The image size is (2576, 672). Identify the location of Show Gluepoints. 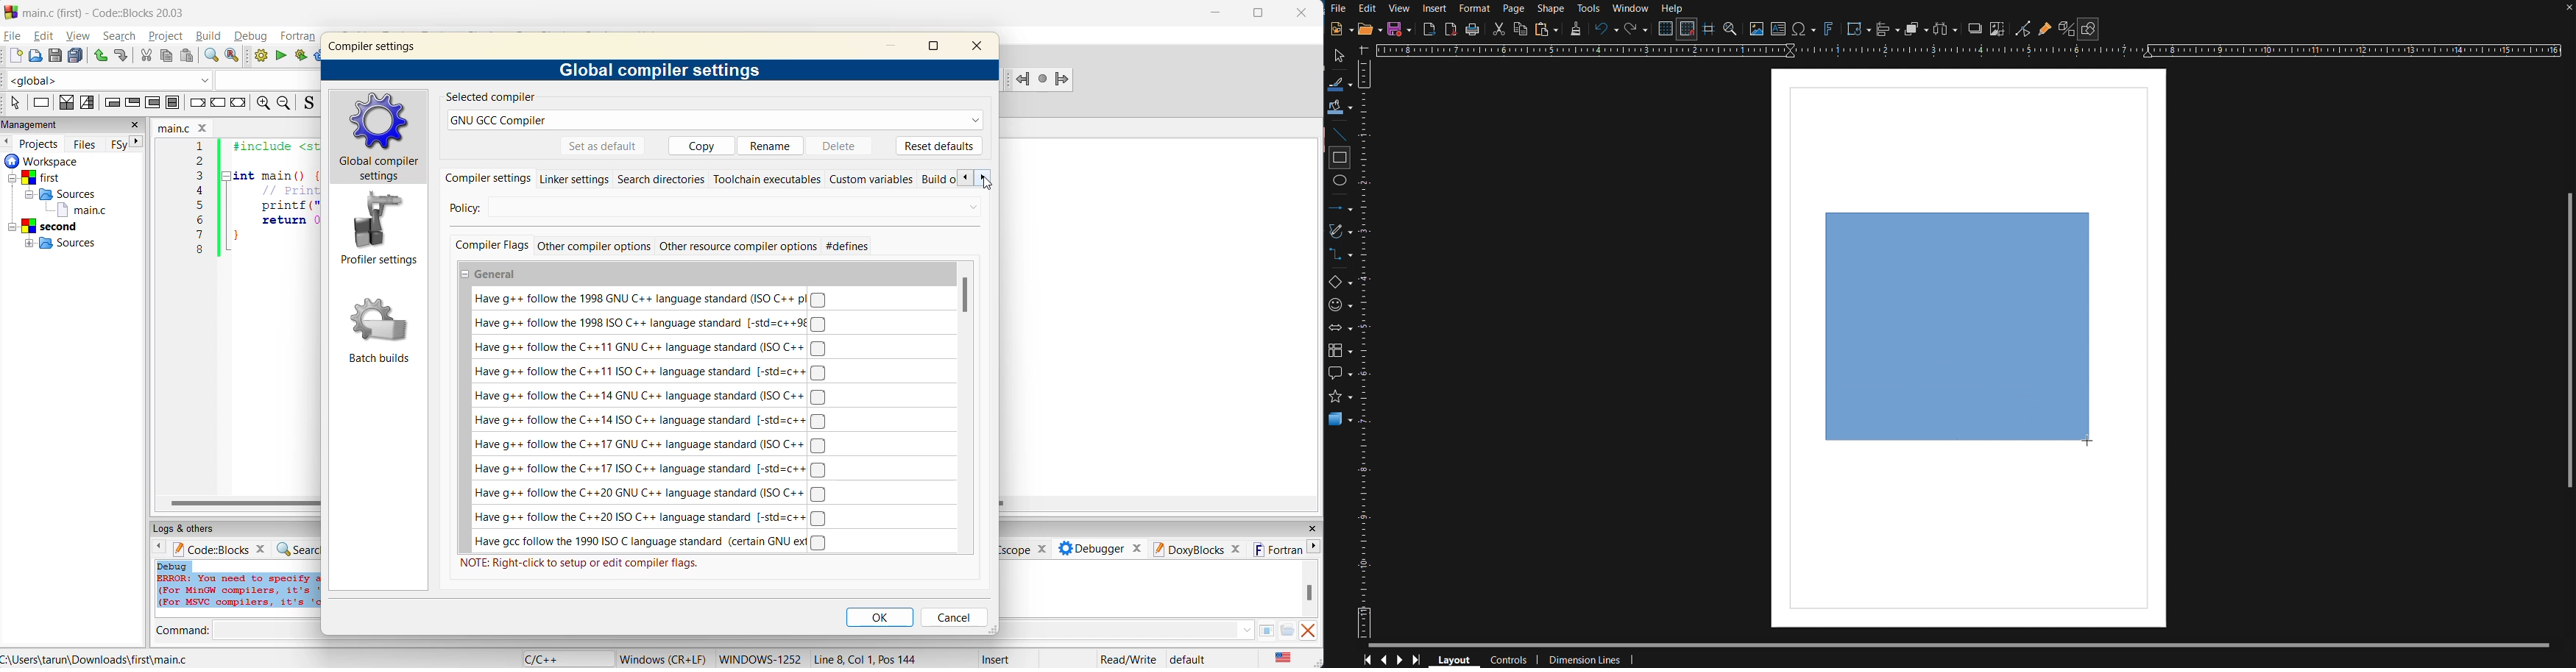
(2045, 29).